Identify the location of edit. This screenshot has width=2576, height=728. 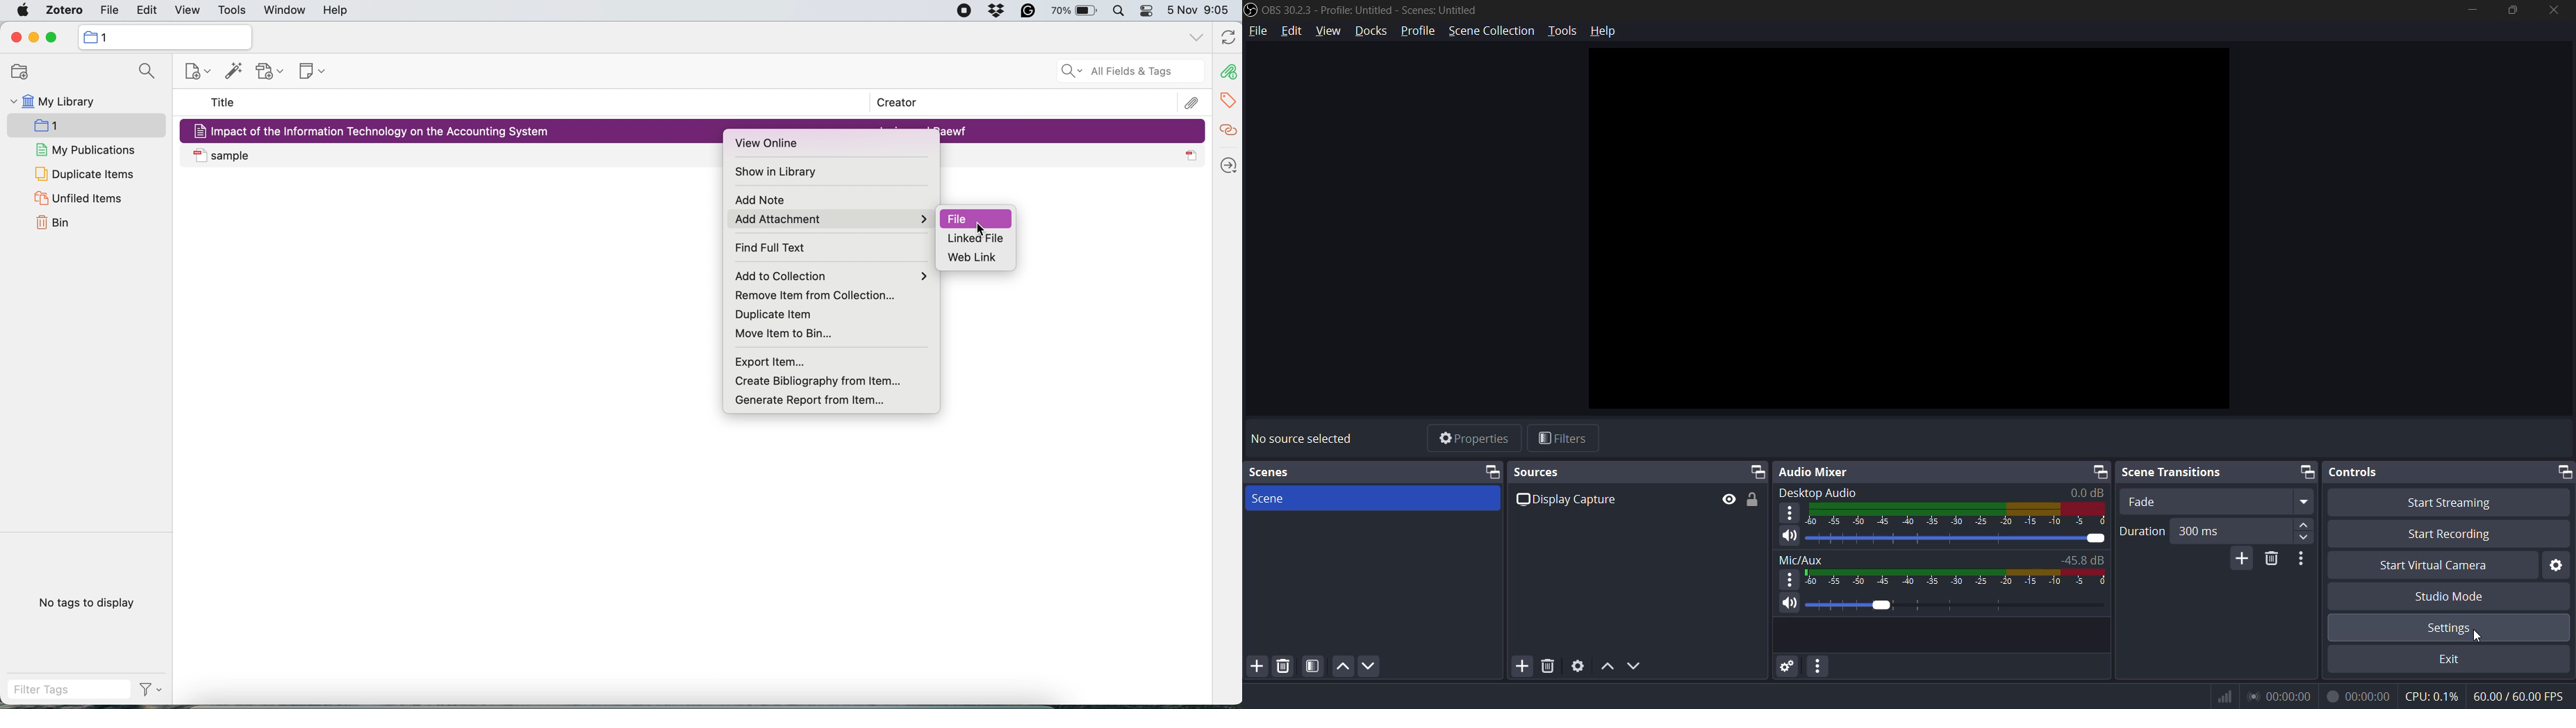
(148, 12).